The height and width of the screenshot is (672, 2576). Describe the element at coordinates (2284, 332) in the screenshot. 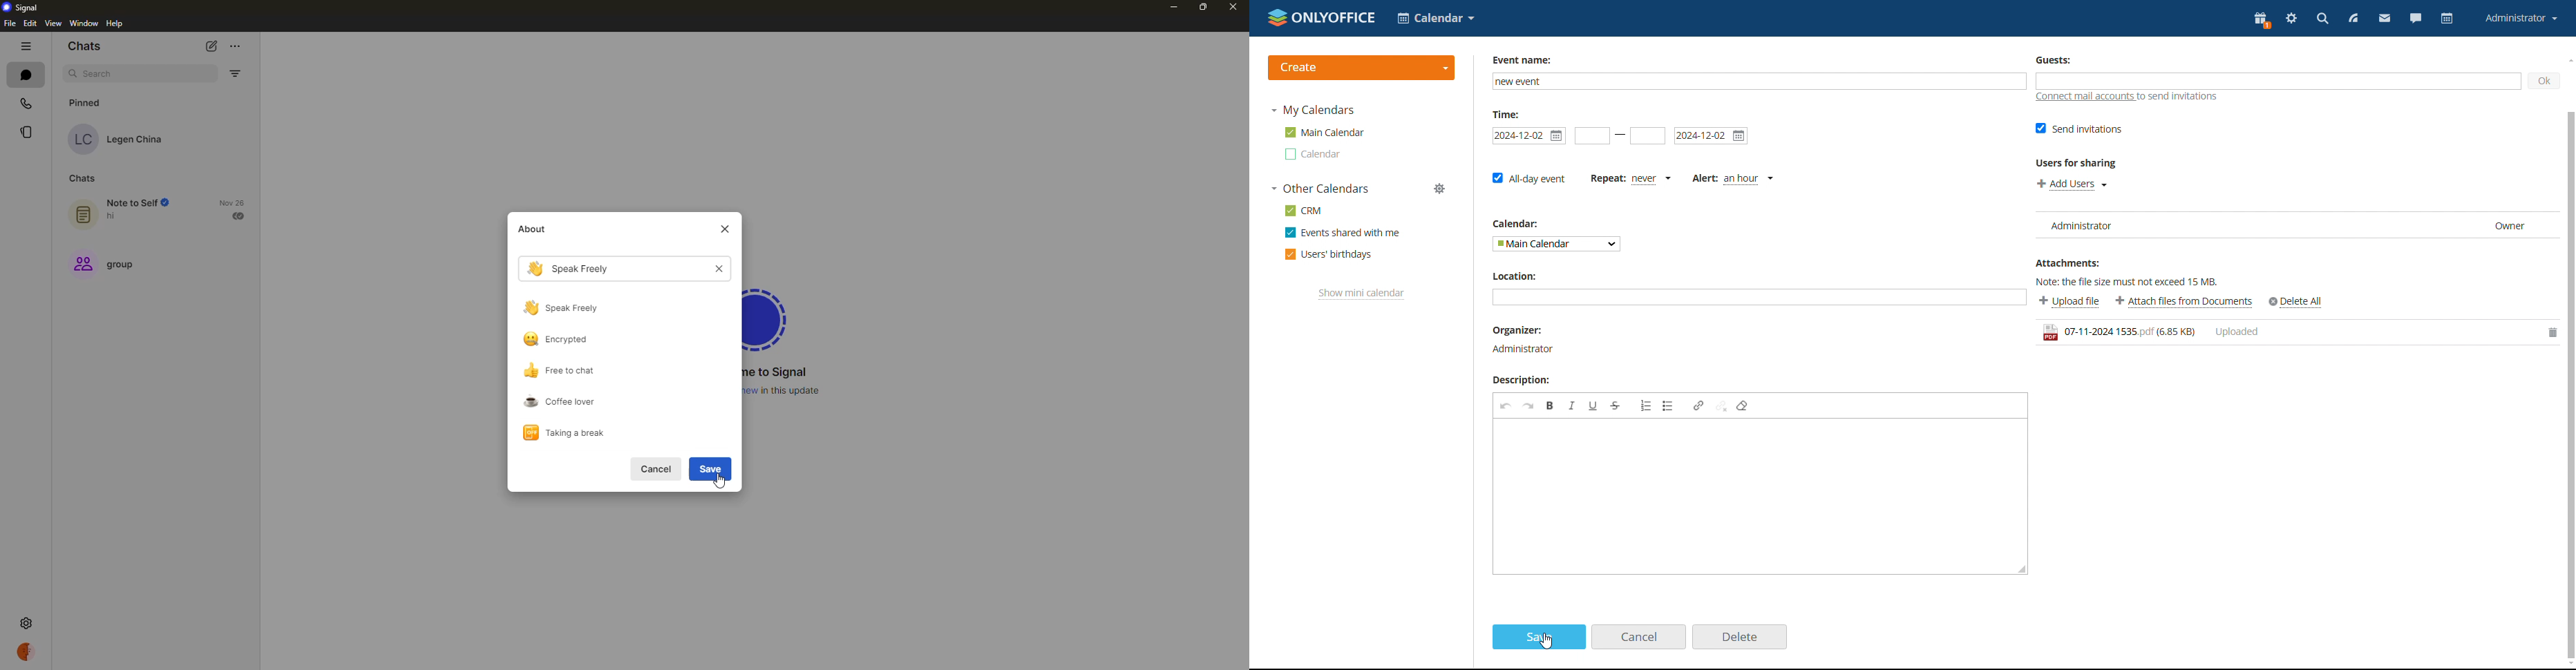

I see `file uploaded` at that location.